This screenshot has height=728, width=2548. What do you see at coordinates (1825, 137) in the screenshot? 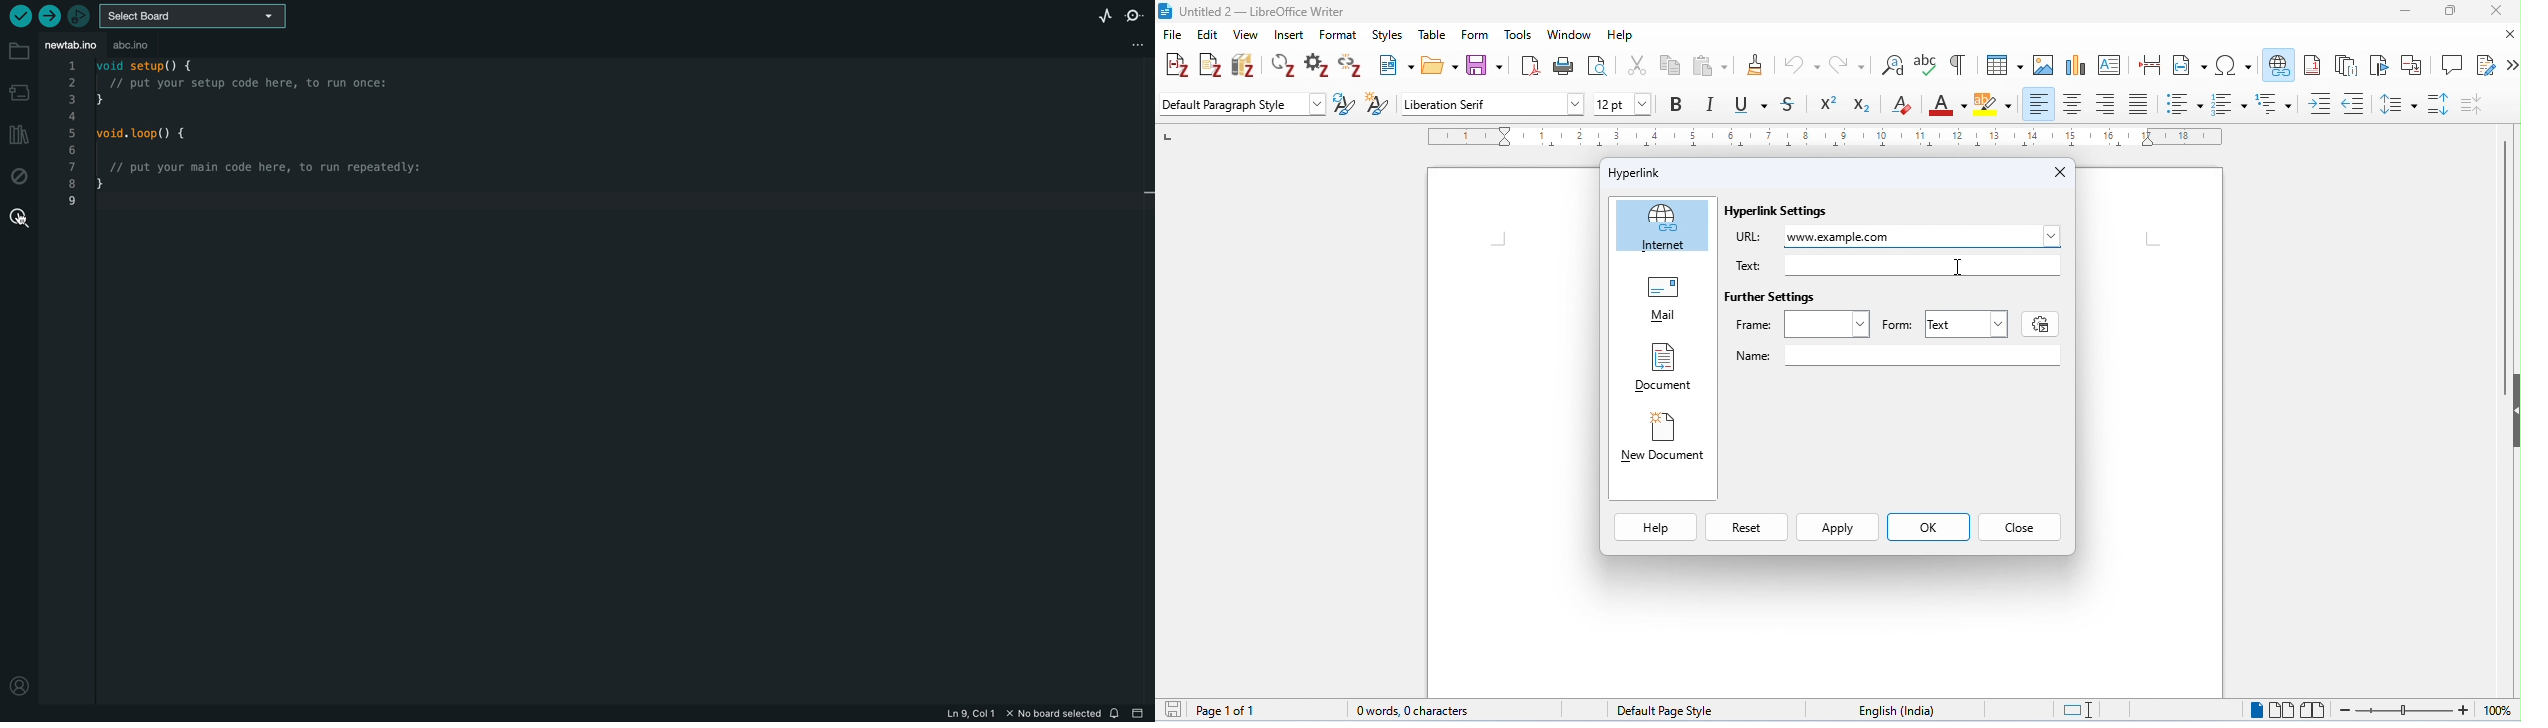
I see `ruler` at bounding box center [1825, 137].